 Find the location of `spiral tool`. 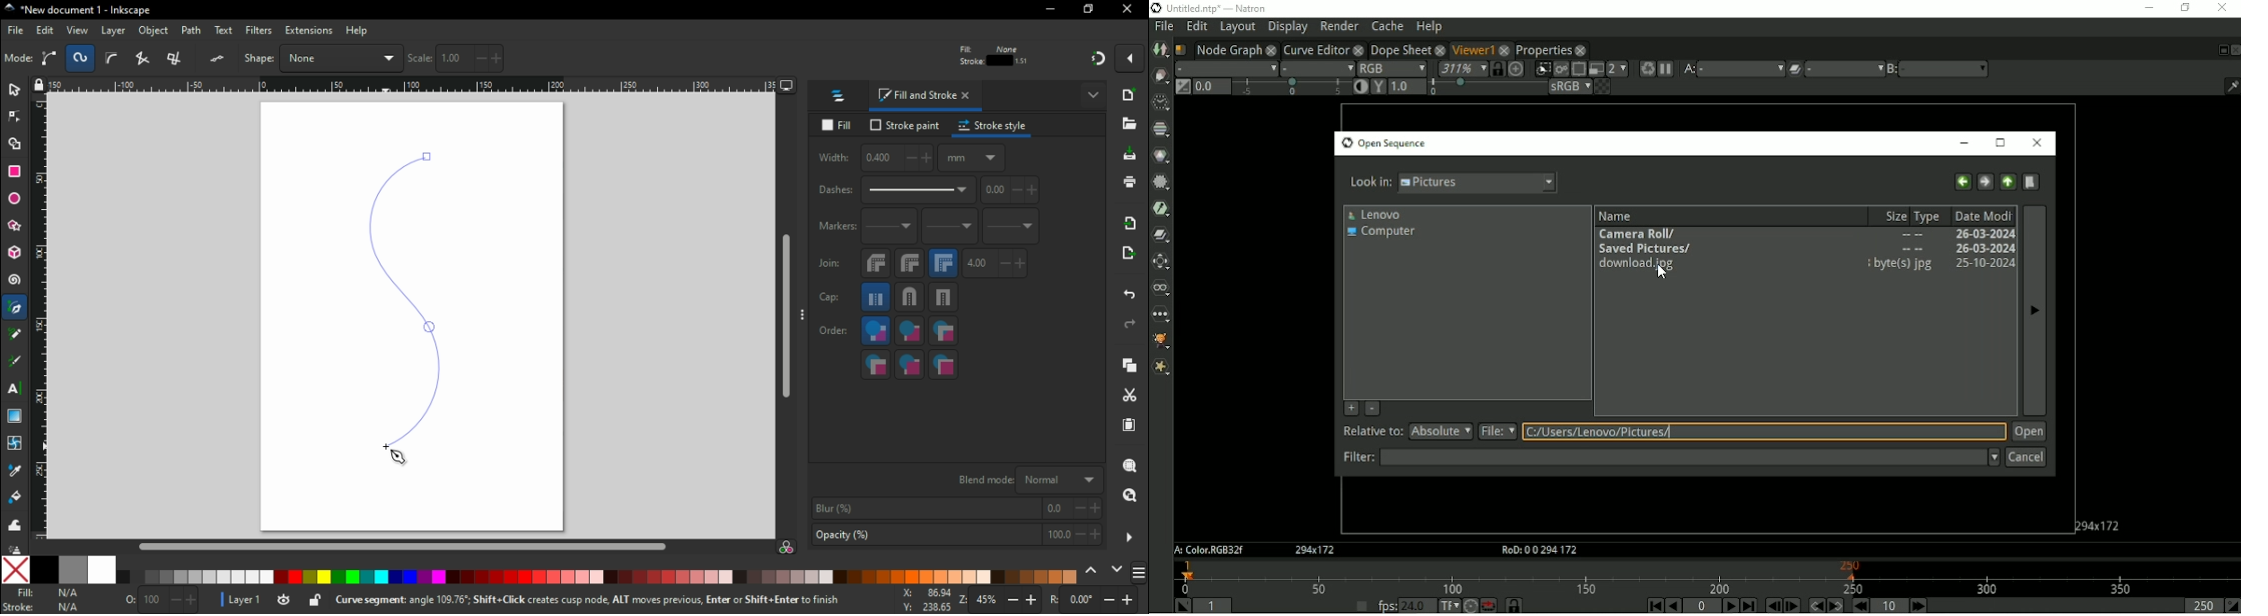

spiral tool is located at coordinates (15, 283).